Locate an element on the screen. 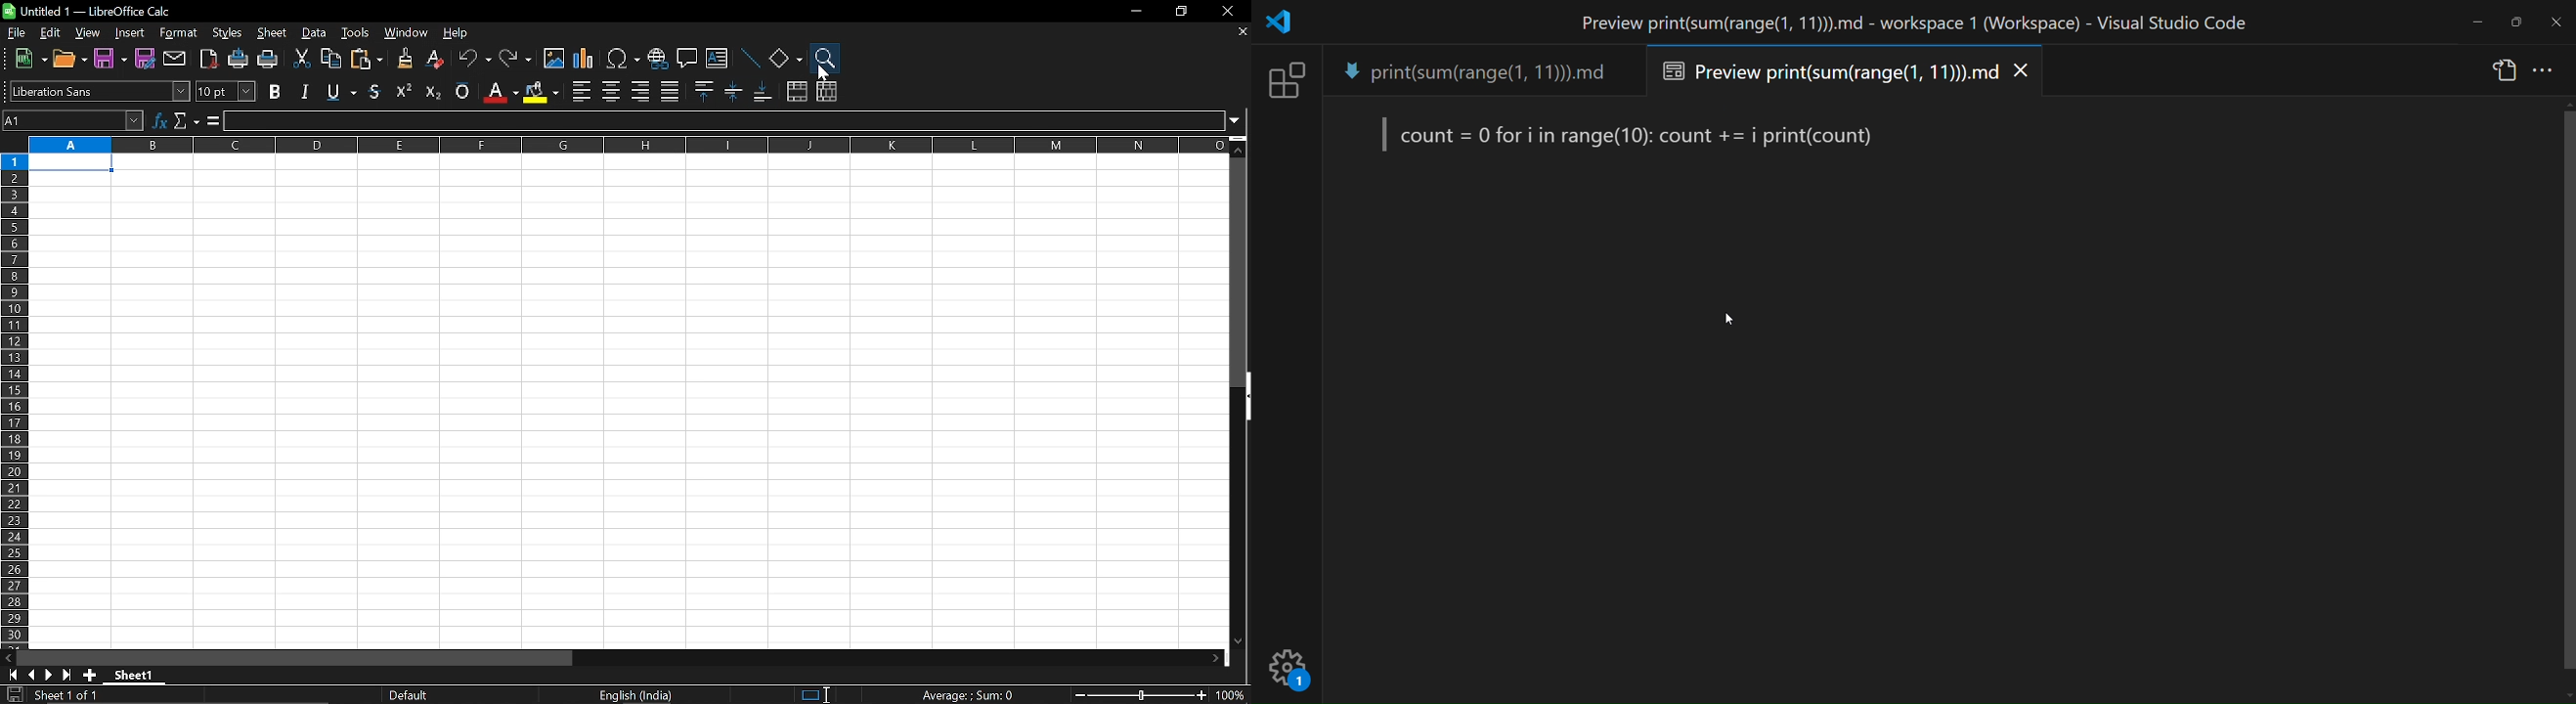 The height and width of the screenshot is (728, 2576). eraser is located at coordinates (436, 60).